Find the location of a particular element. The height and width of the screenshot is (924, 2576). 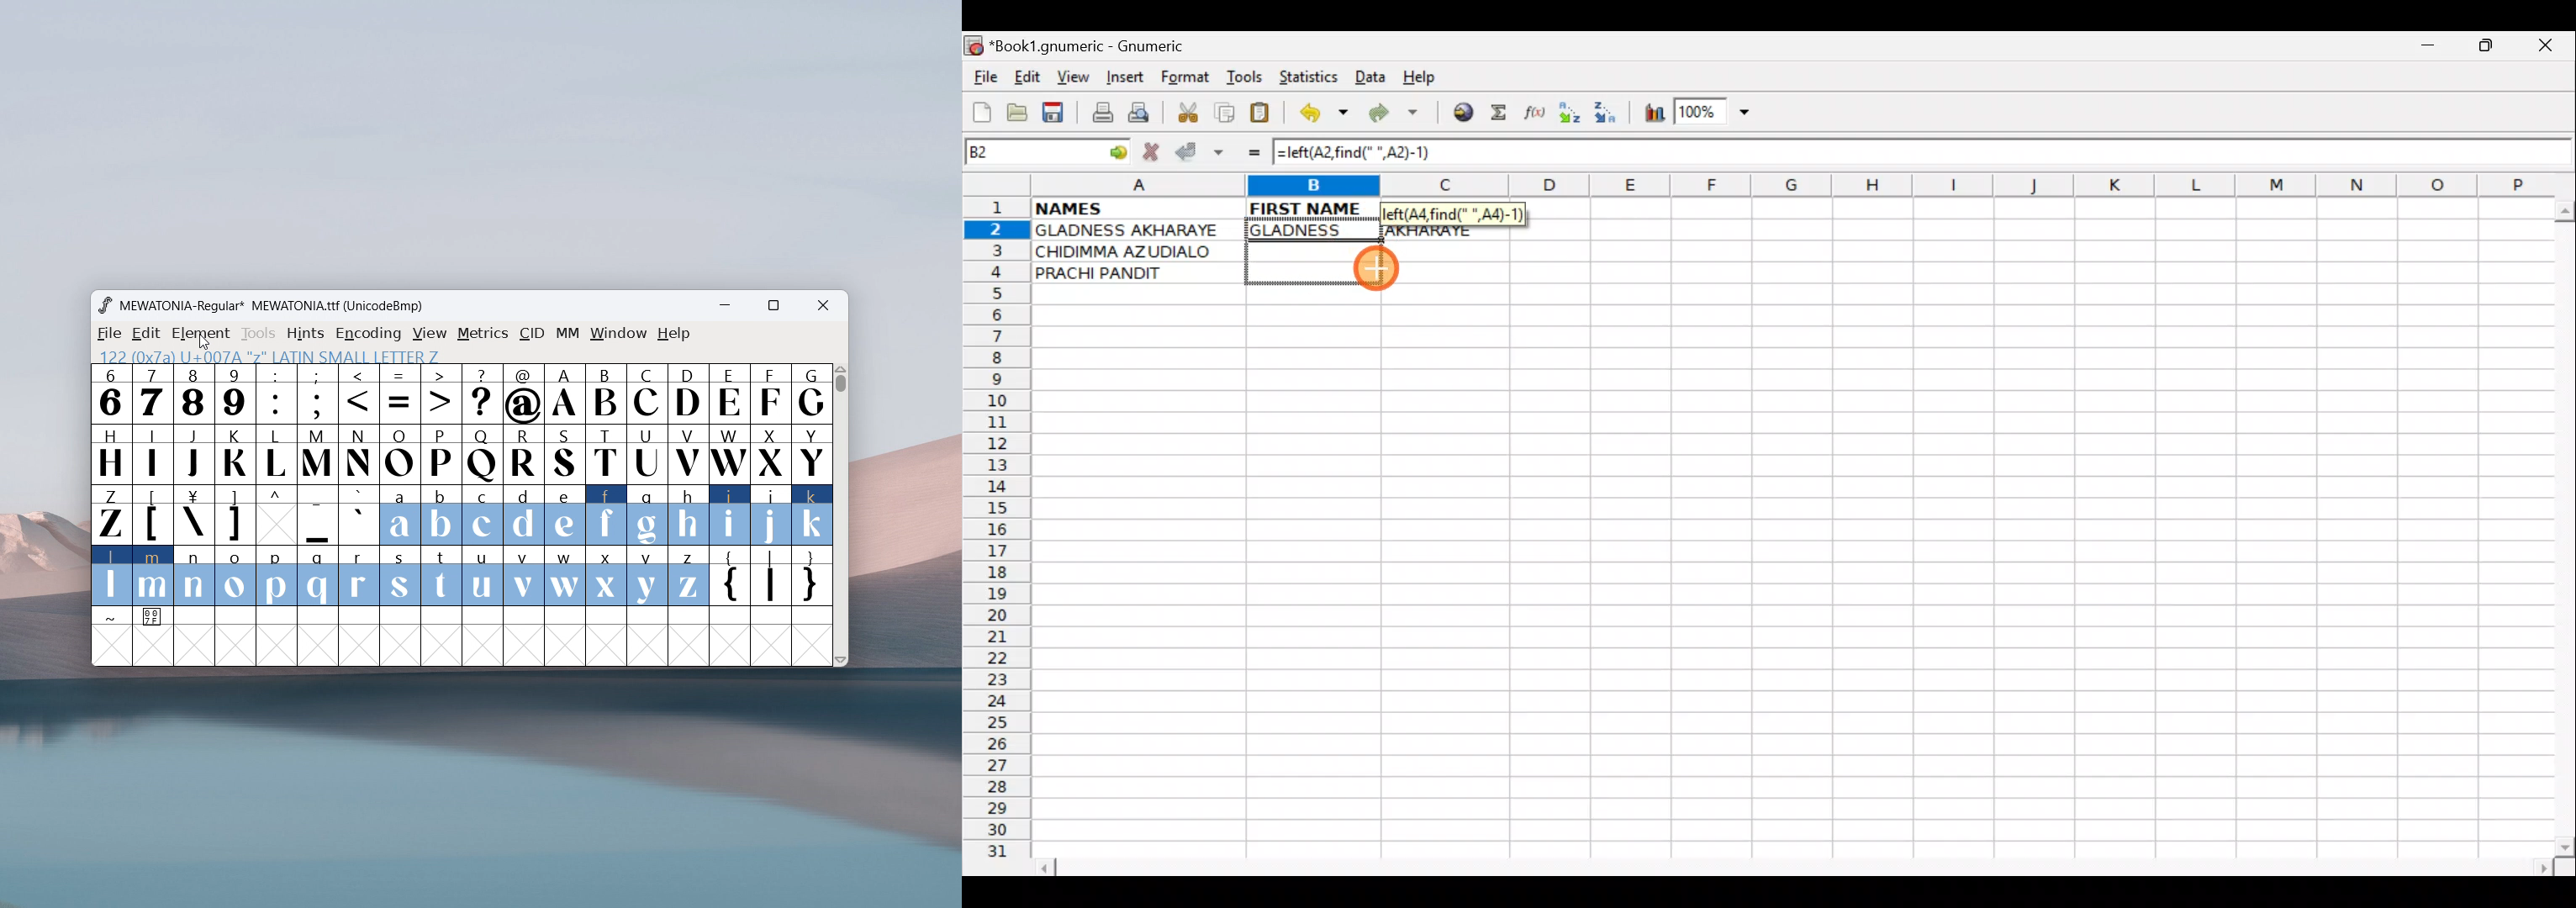

Tools is located at coordinates (1246, 77).